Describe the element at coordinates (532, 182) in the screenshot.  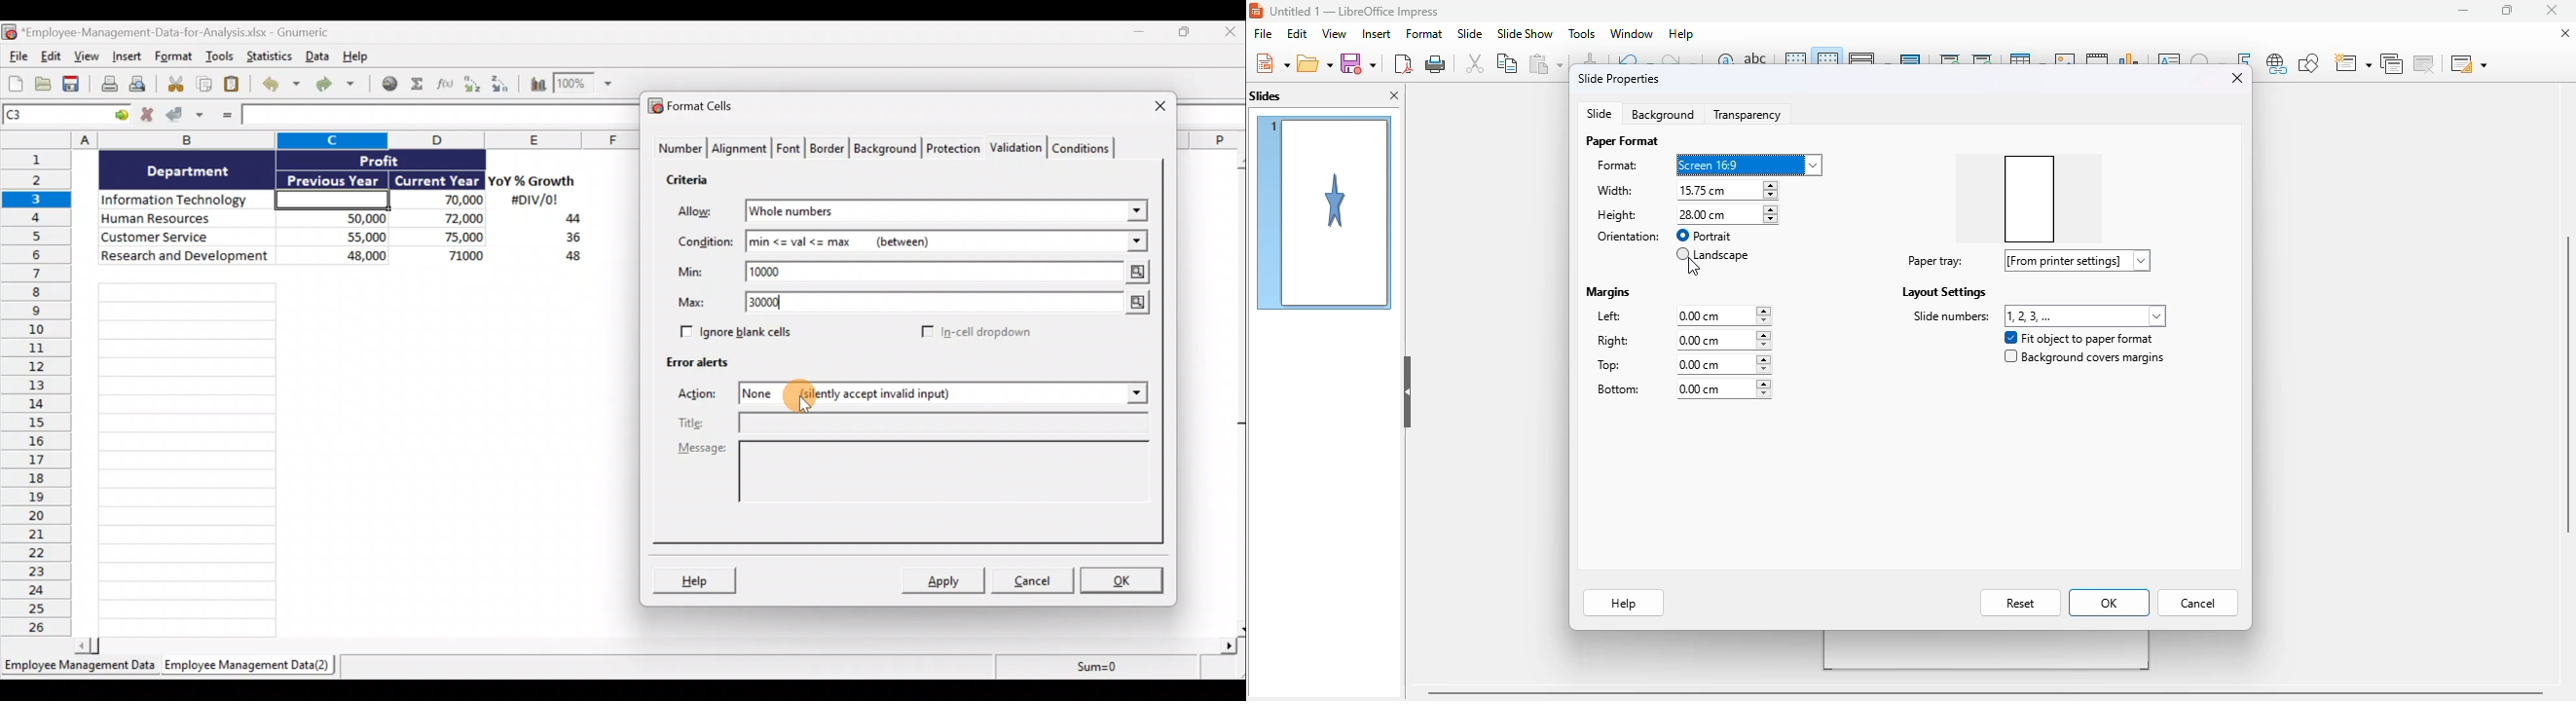
I see `YoY% Growth` at that location.